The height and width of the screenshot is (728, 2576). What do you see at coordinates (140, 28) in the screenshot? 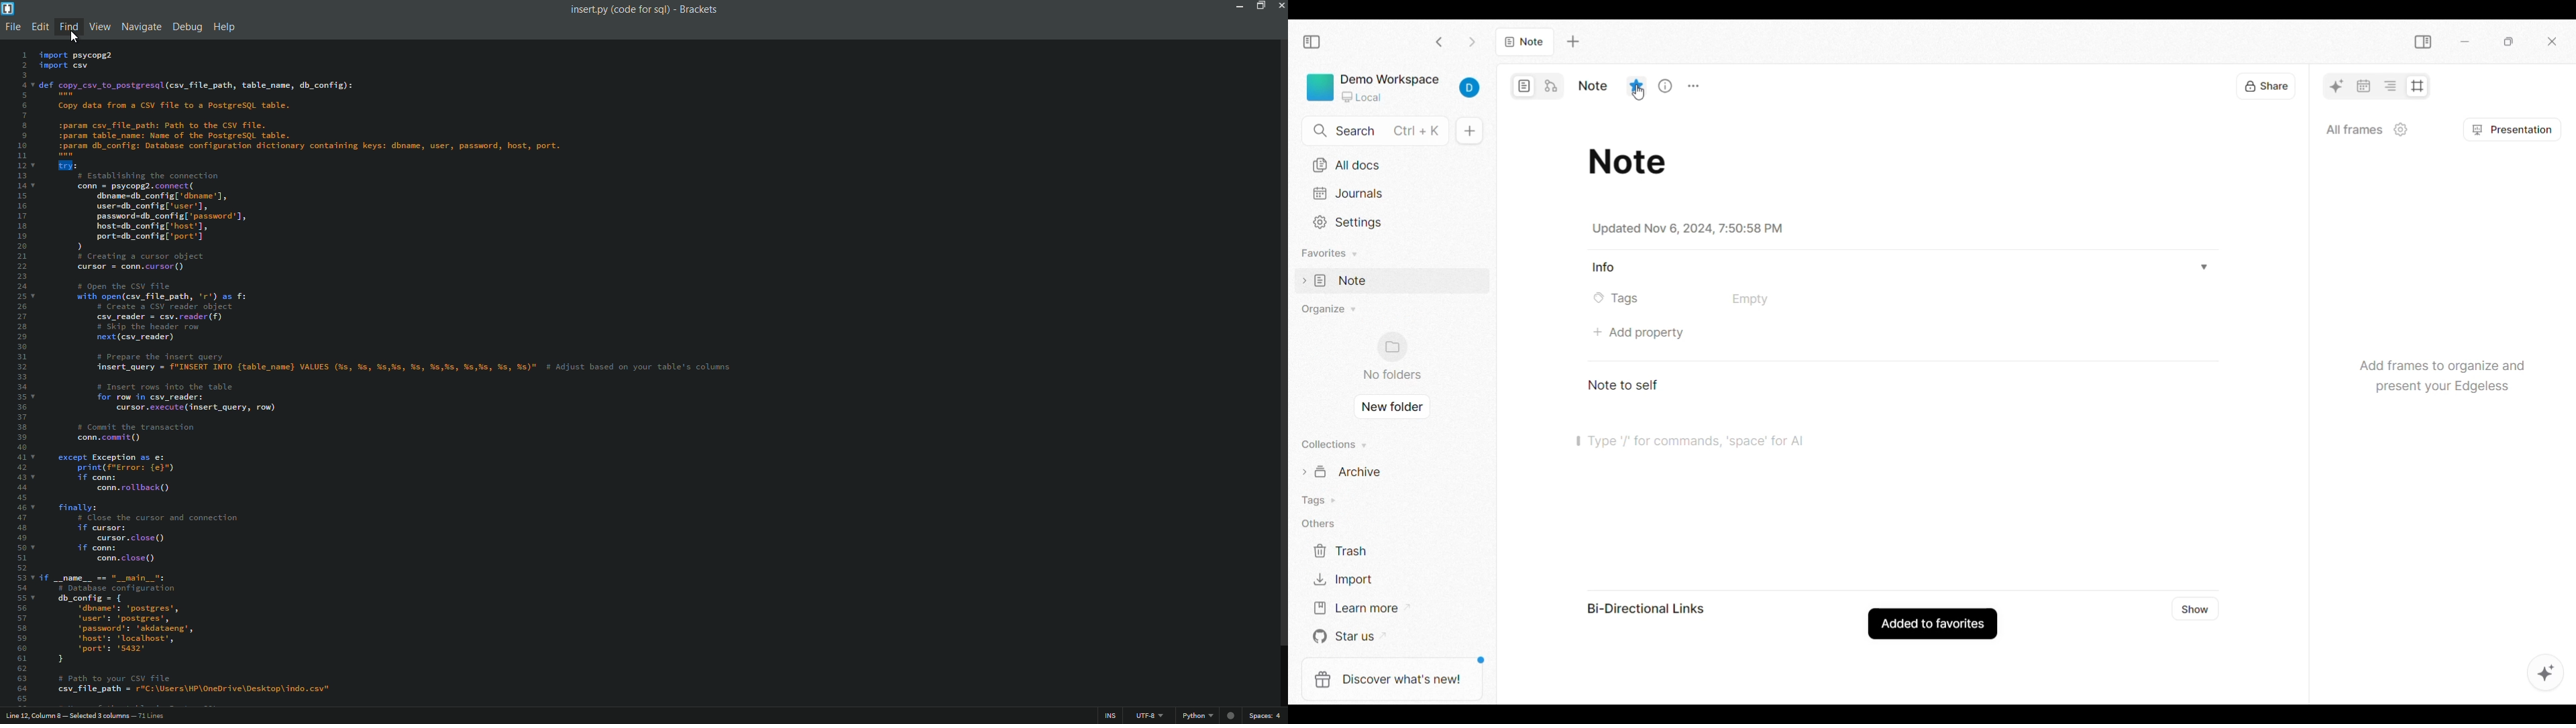
I see `navigate menu` at bounding box center [140, 28].